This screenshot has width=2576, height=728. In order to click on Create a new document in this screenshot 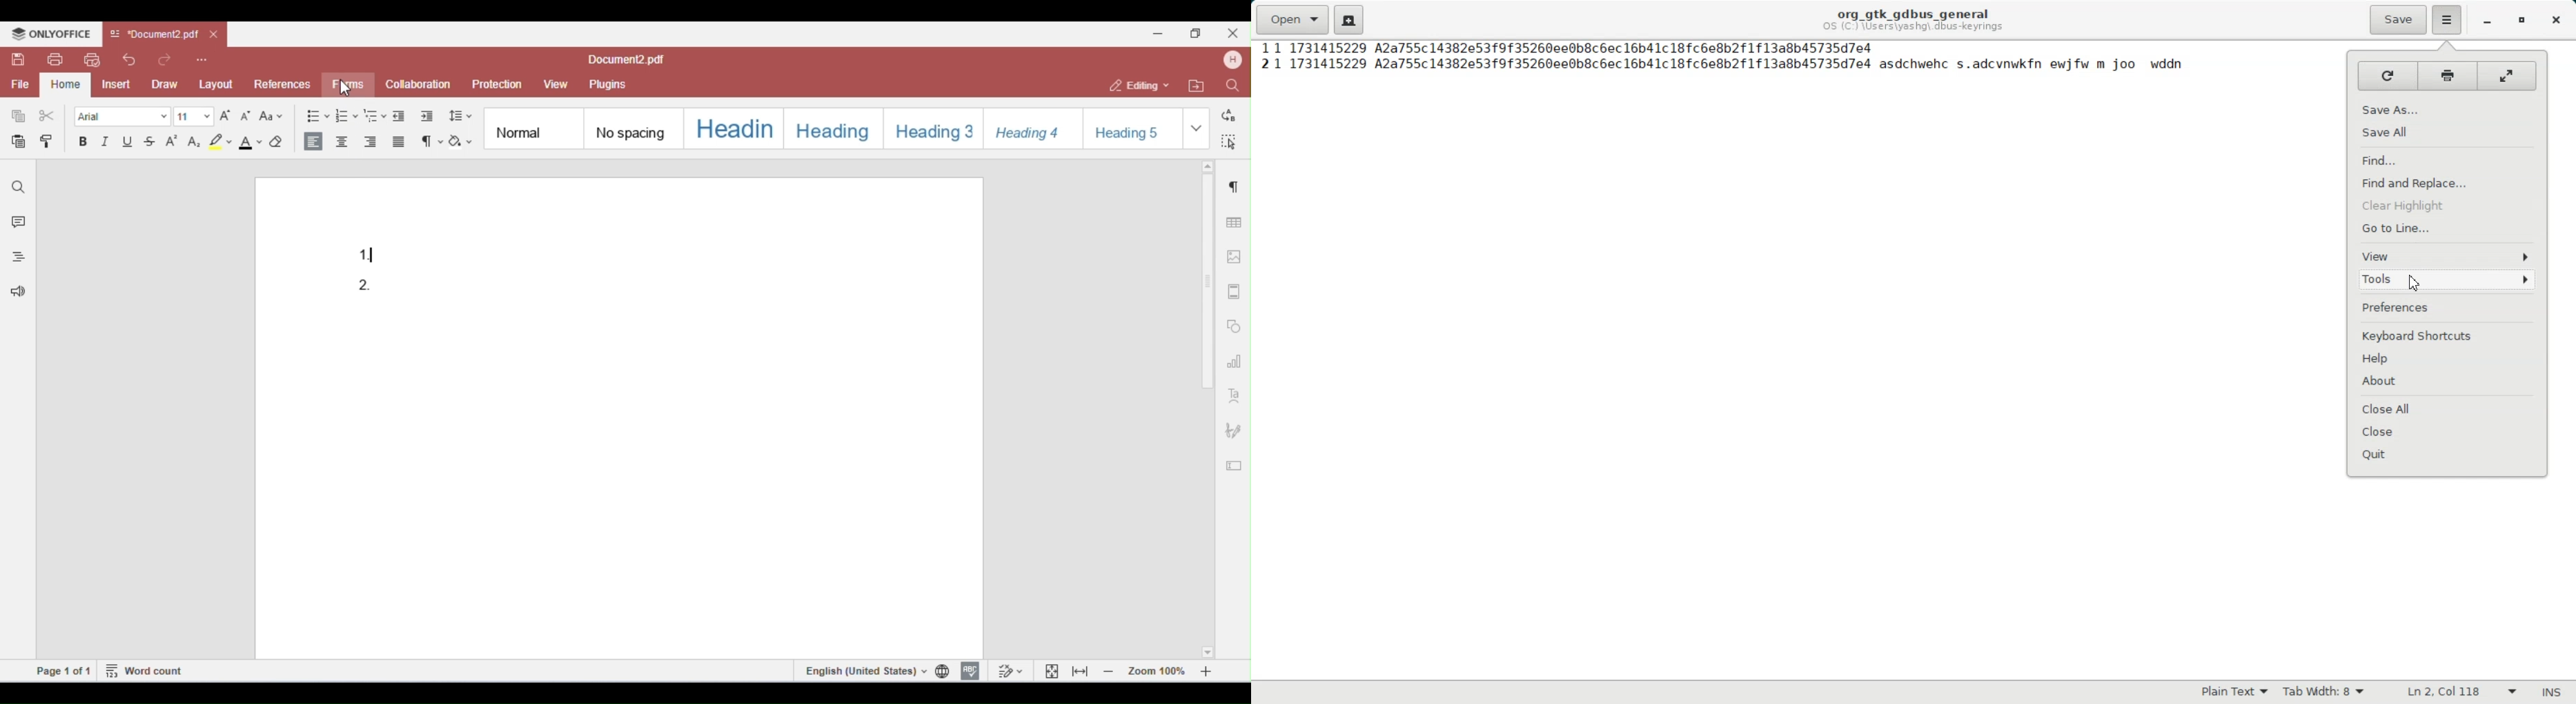, I will do `click(1348, 20)`.